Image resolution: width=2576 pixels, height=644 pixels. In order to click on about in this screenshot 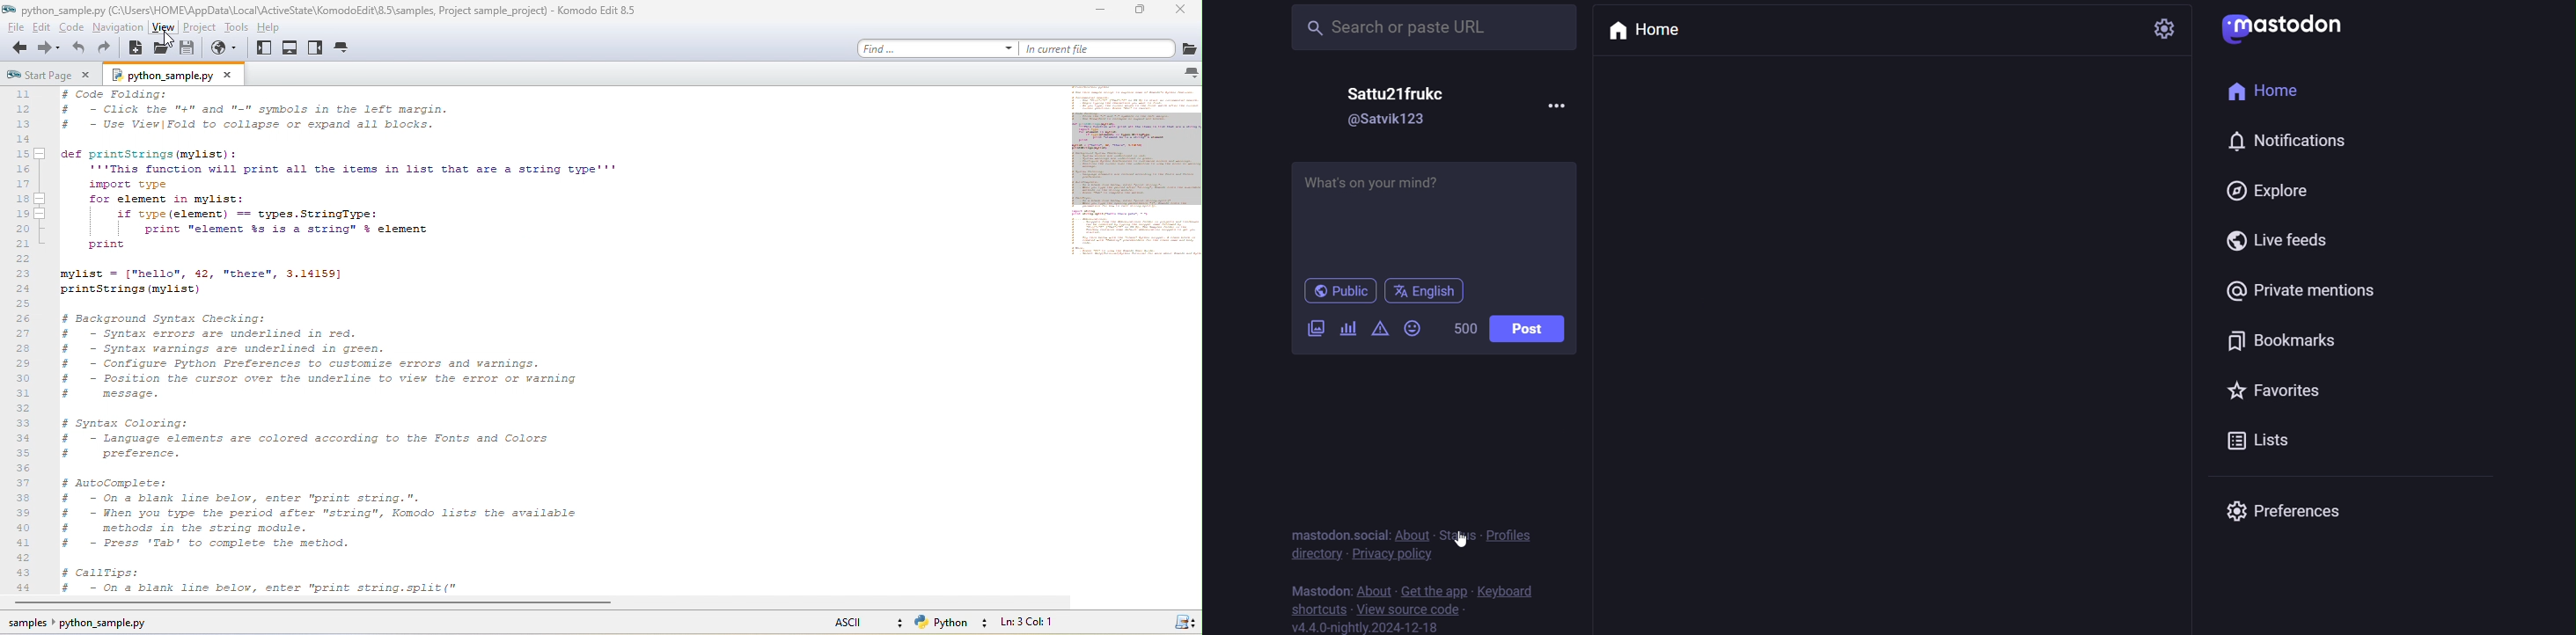, I will do `click(1414, 534)`.